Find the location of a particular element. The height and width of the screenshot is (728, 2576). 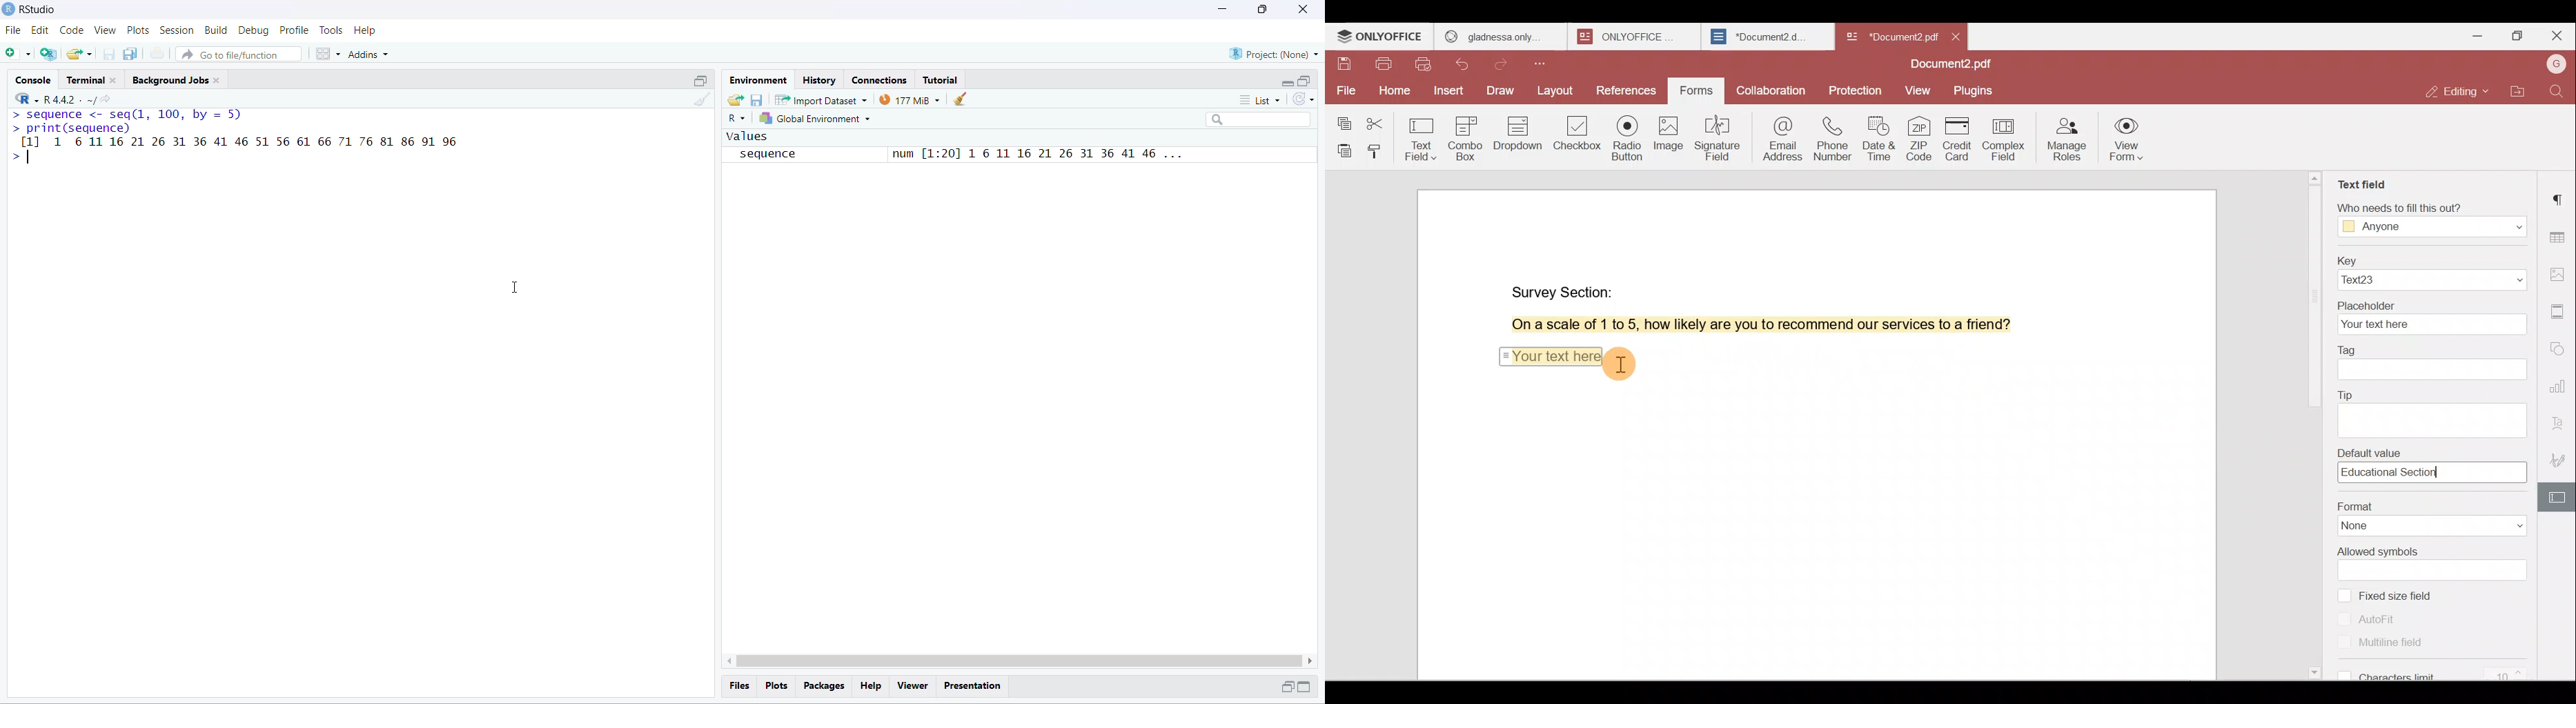

save is located at coordinates (757, 101).